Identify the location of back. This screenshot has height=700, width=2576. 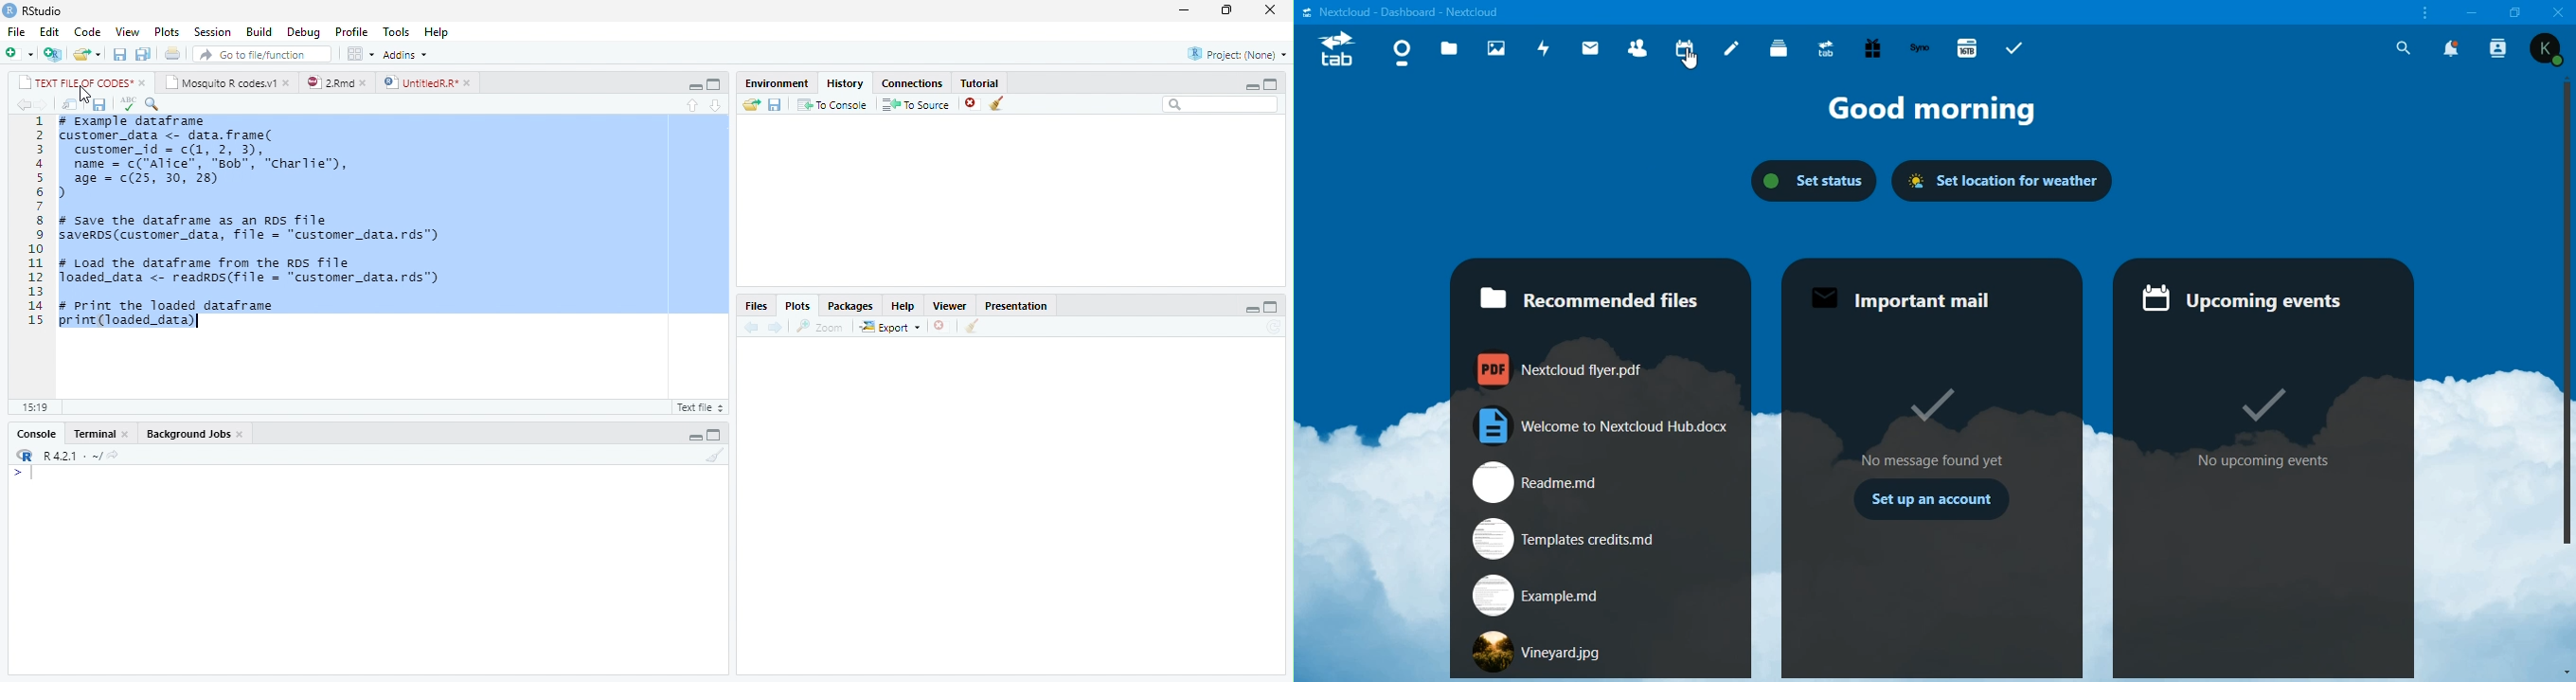
(751, 328).